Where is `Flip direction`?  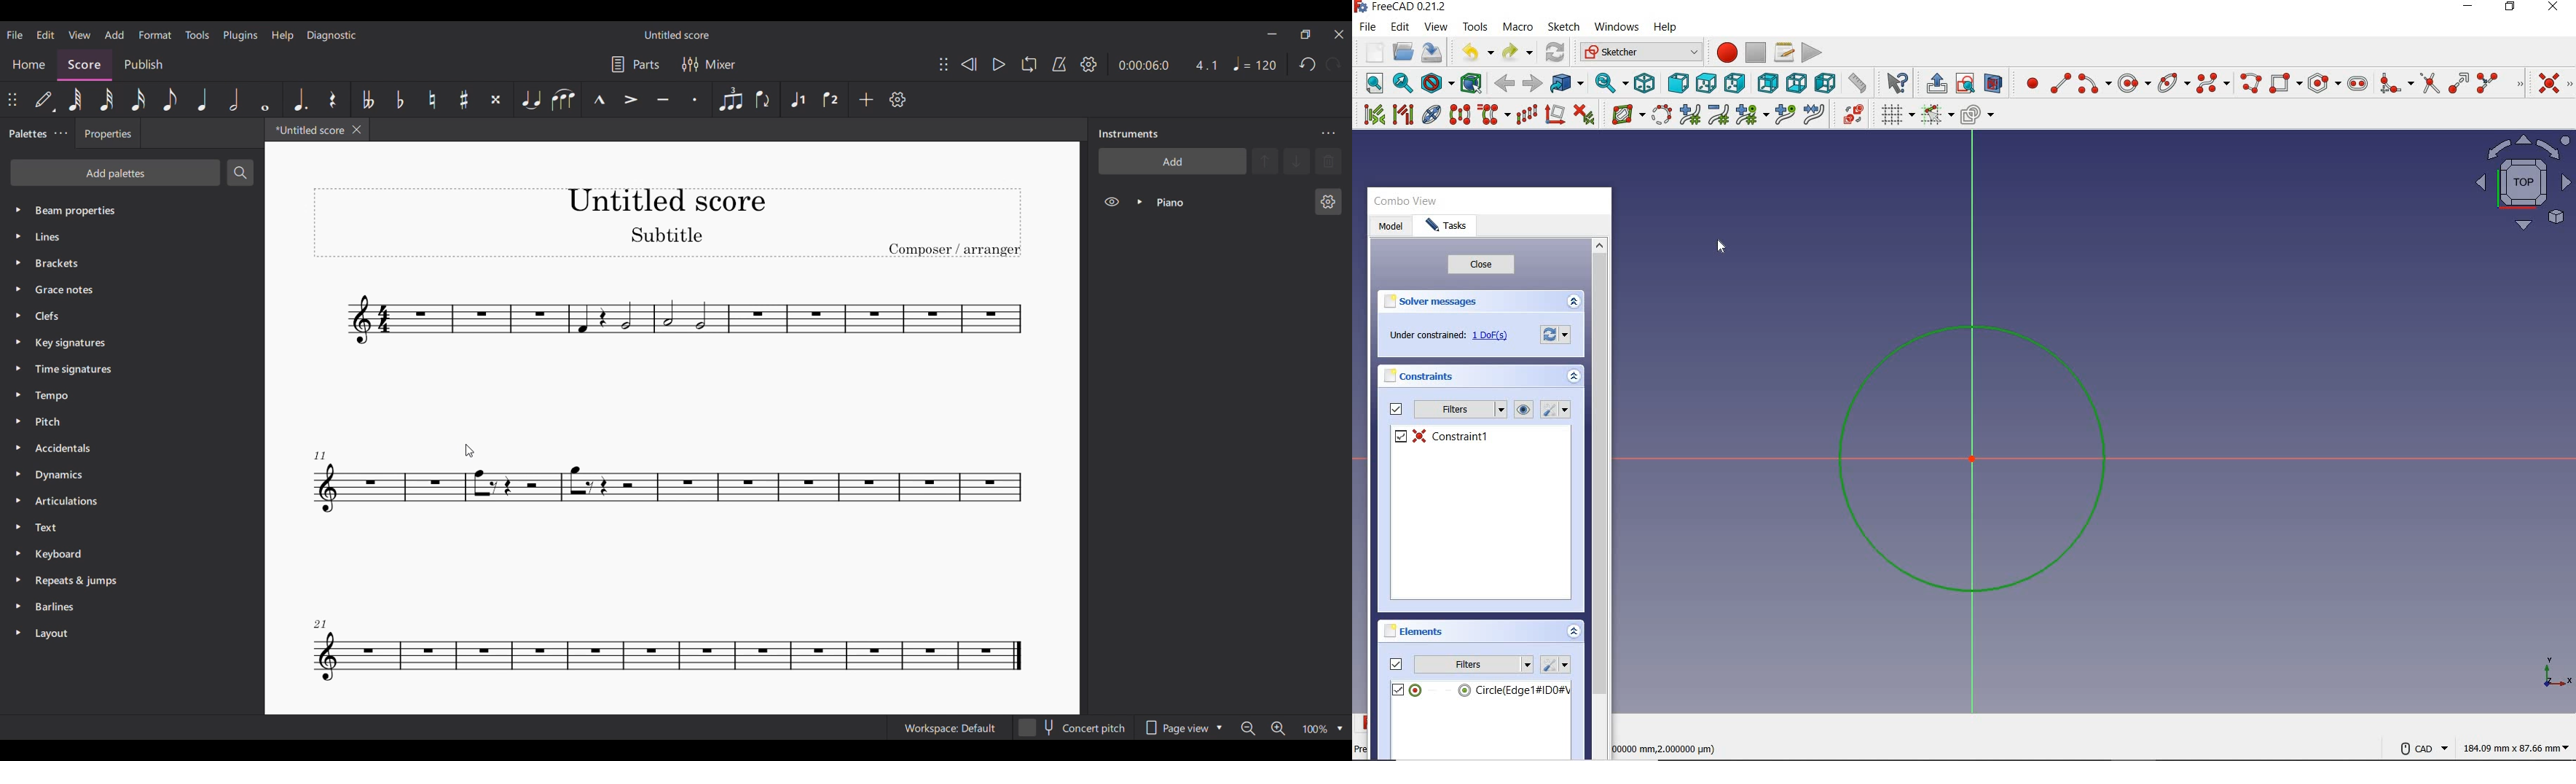 Flip direction is located at coordinates (763, 100).